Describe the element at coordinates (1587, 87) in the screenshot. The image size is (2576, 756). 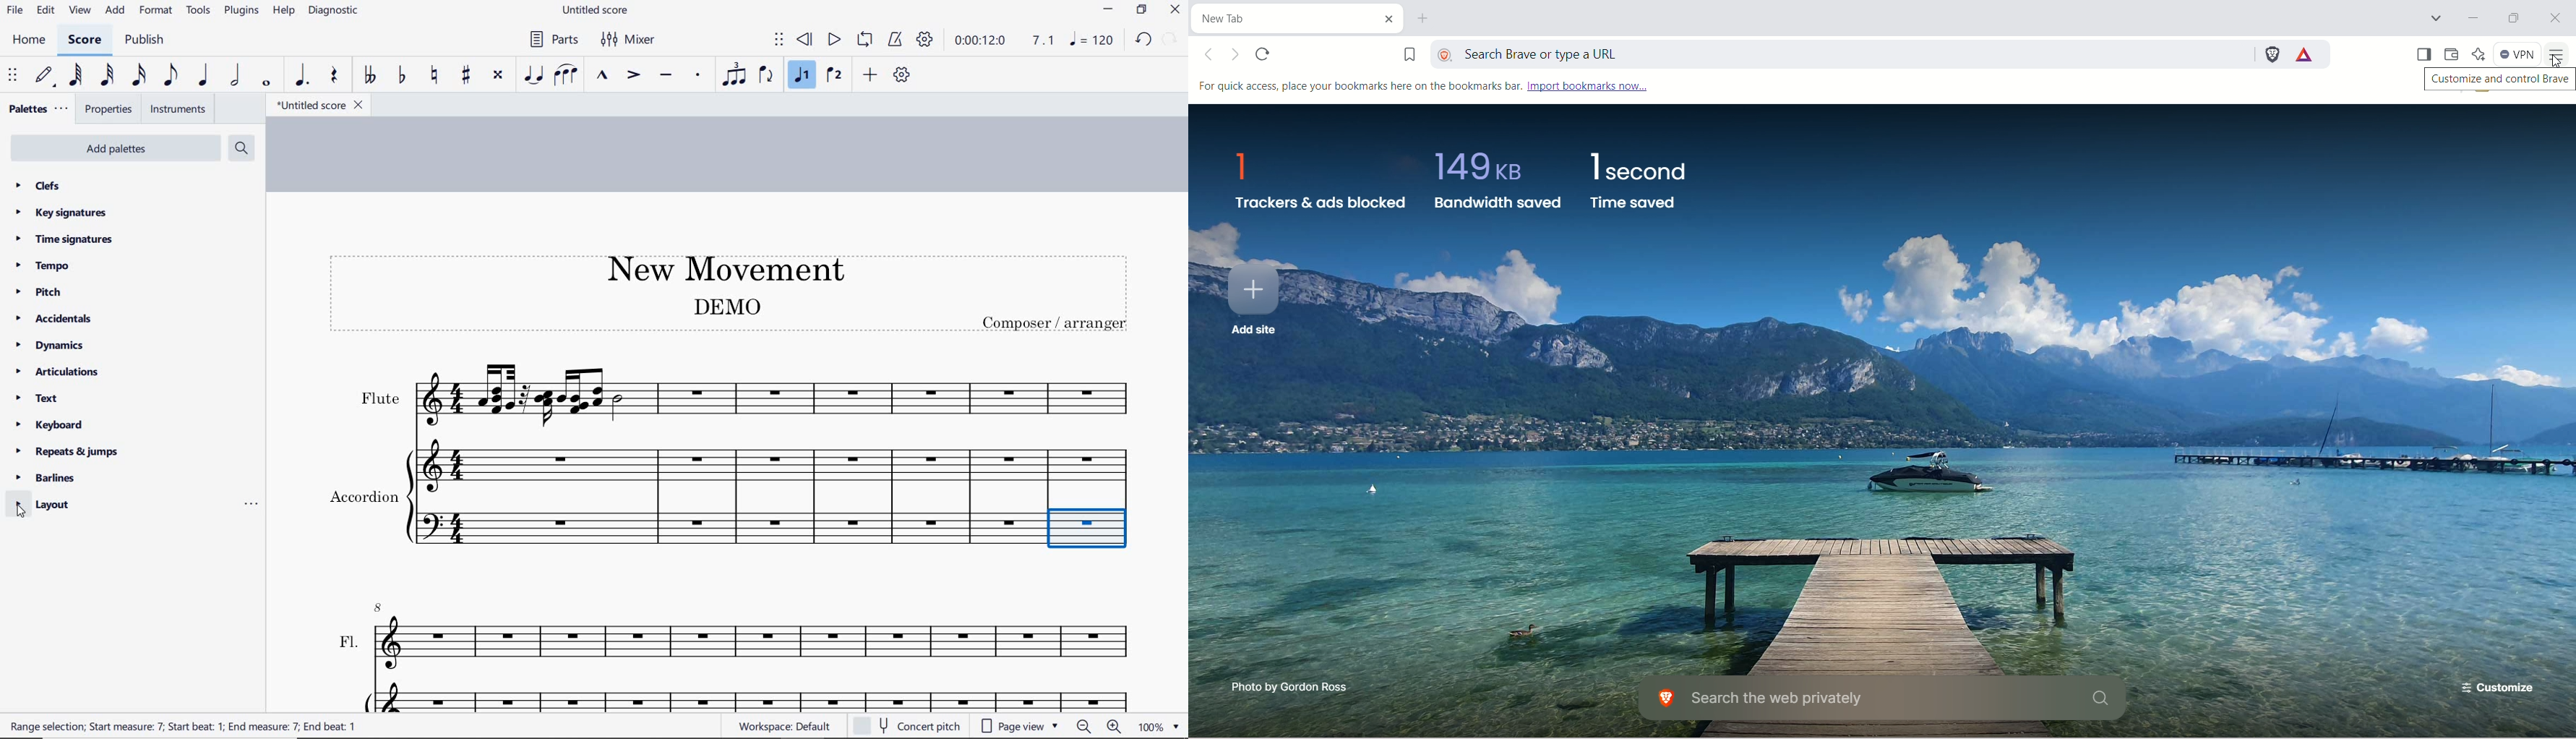
I see `import bookmarks now` at that location.